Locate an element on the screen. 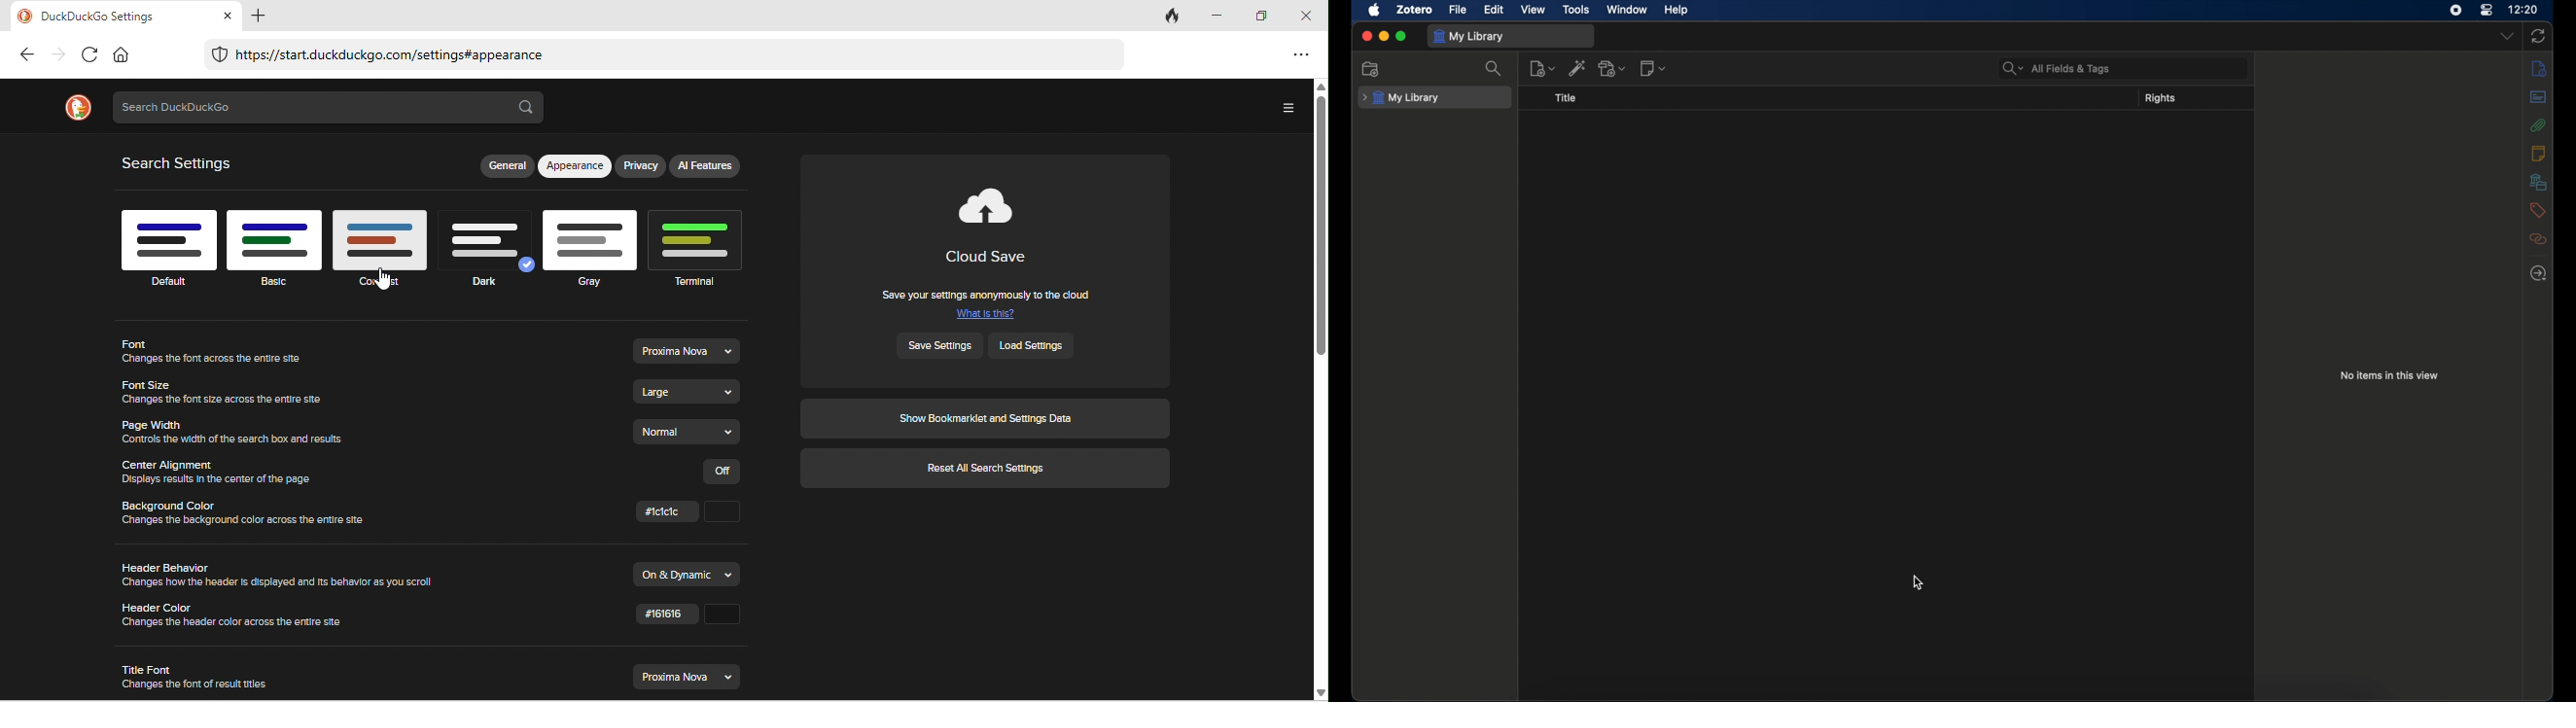 The width and height of the screenshot is (2576, 728). dropdown is located at coordinates (2509, 37).